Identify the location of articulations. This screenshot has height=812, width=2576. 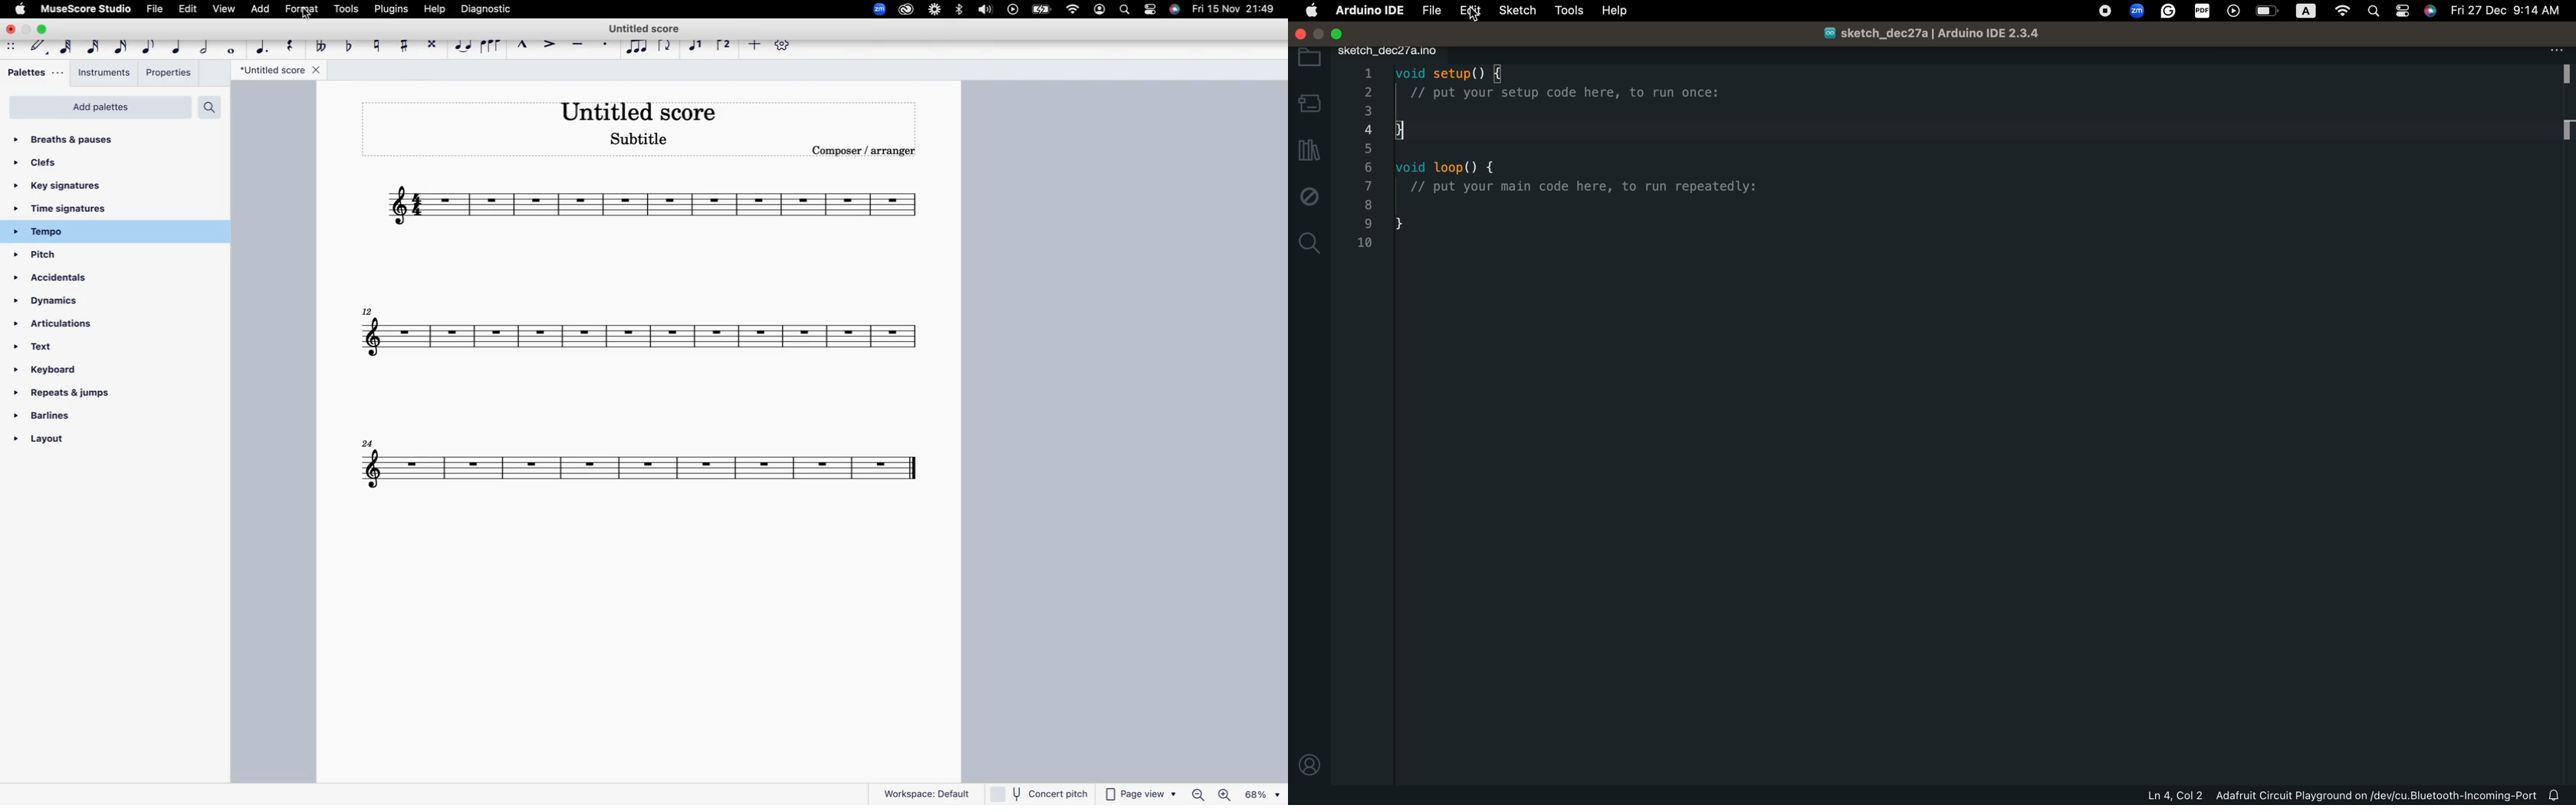
(63, 327).